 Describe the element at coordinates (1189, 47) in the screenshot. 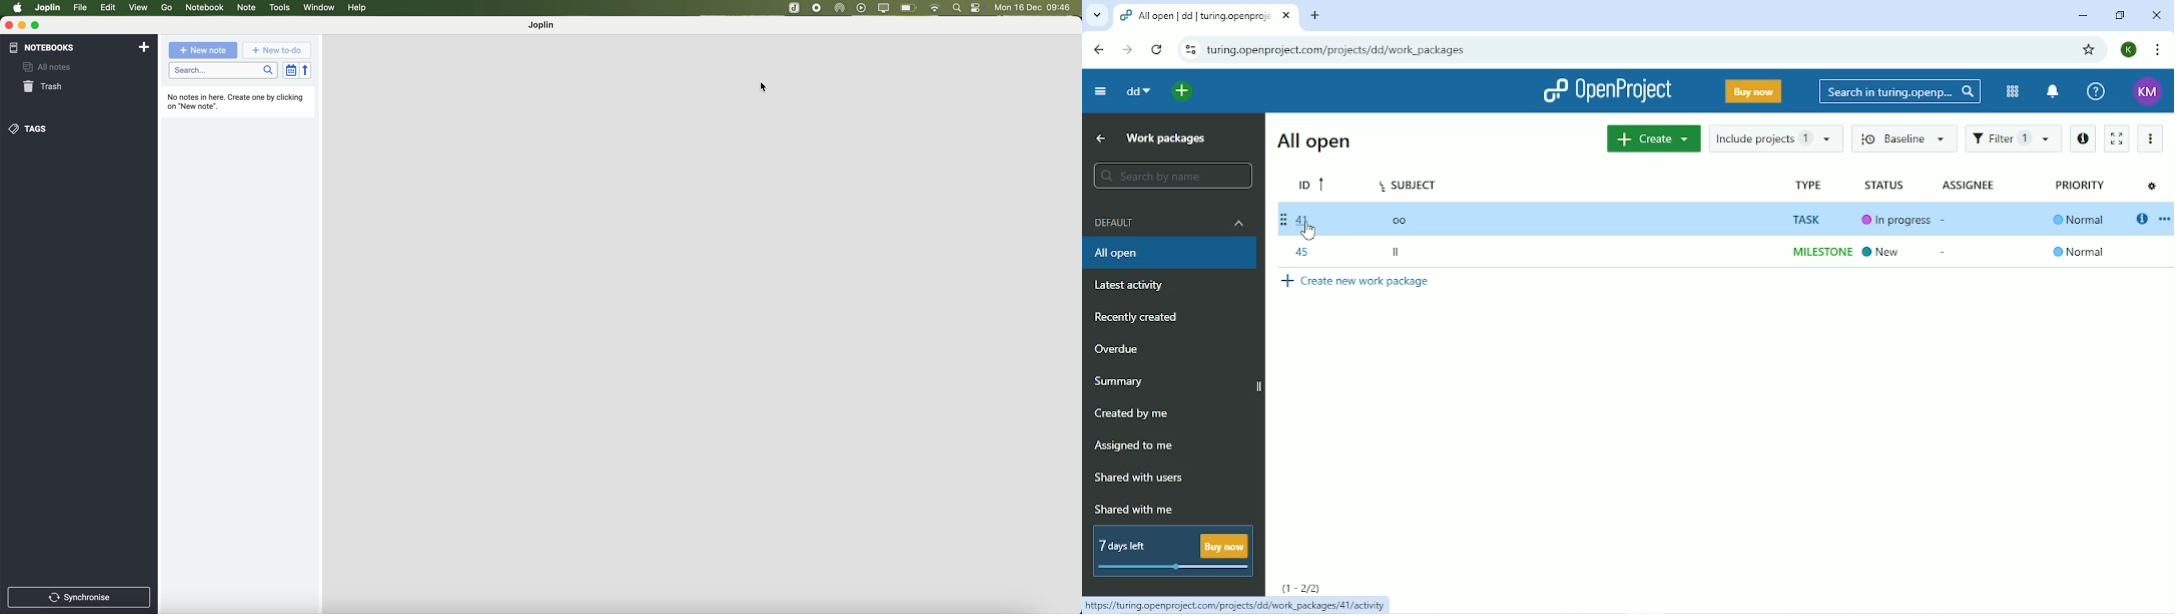

I see `View site information` at that location.